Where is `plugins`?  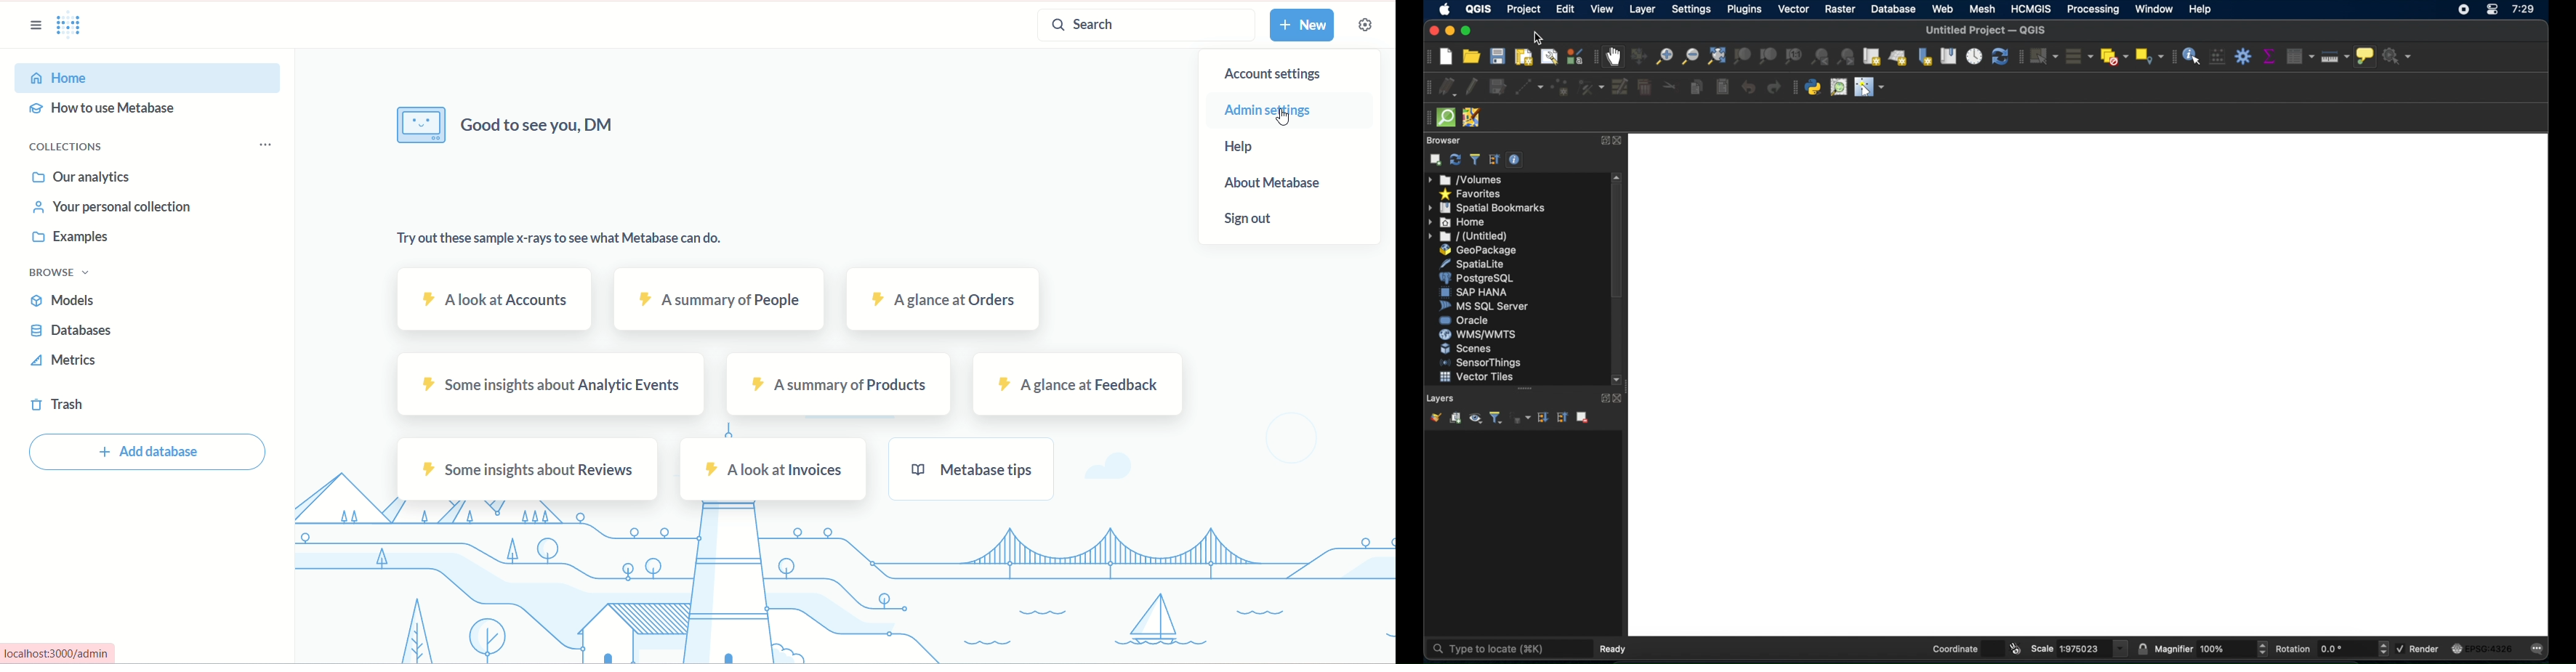
plugins is located at coordinates (1749, 9).